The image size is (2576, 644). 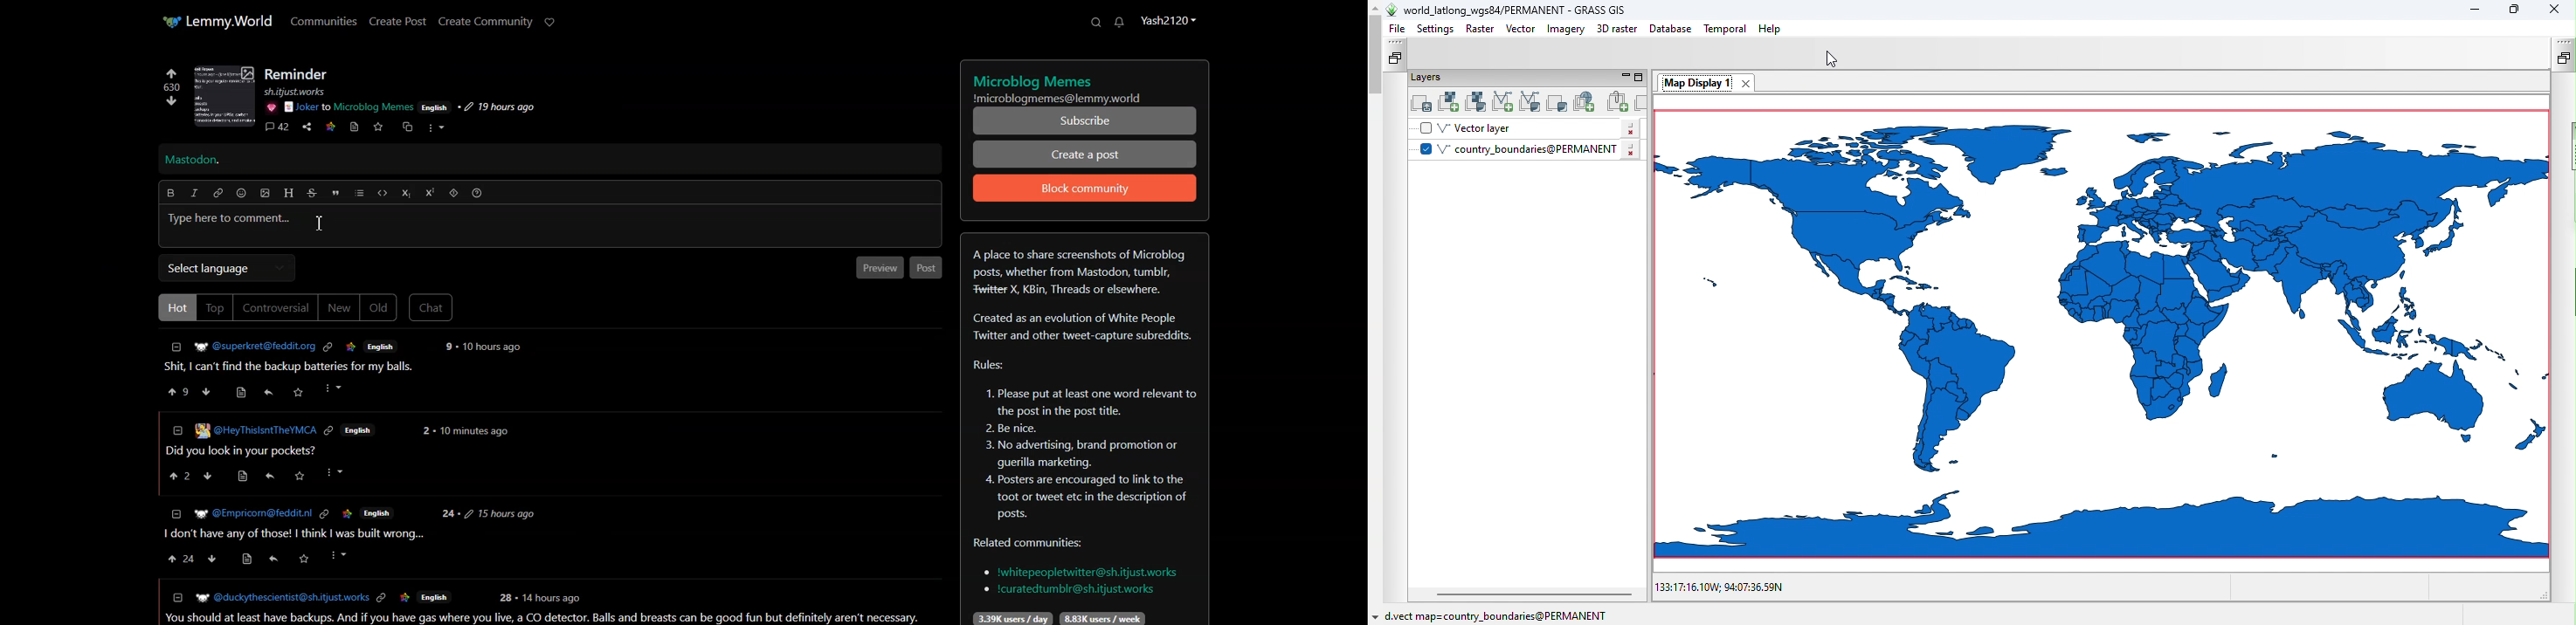 I want to click on Vertical scroll bar, so click(x=1375, y=312).